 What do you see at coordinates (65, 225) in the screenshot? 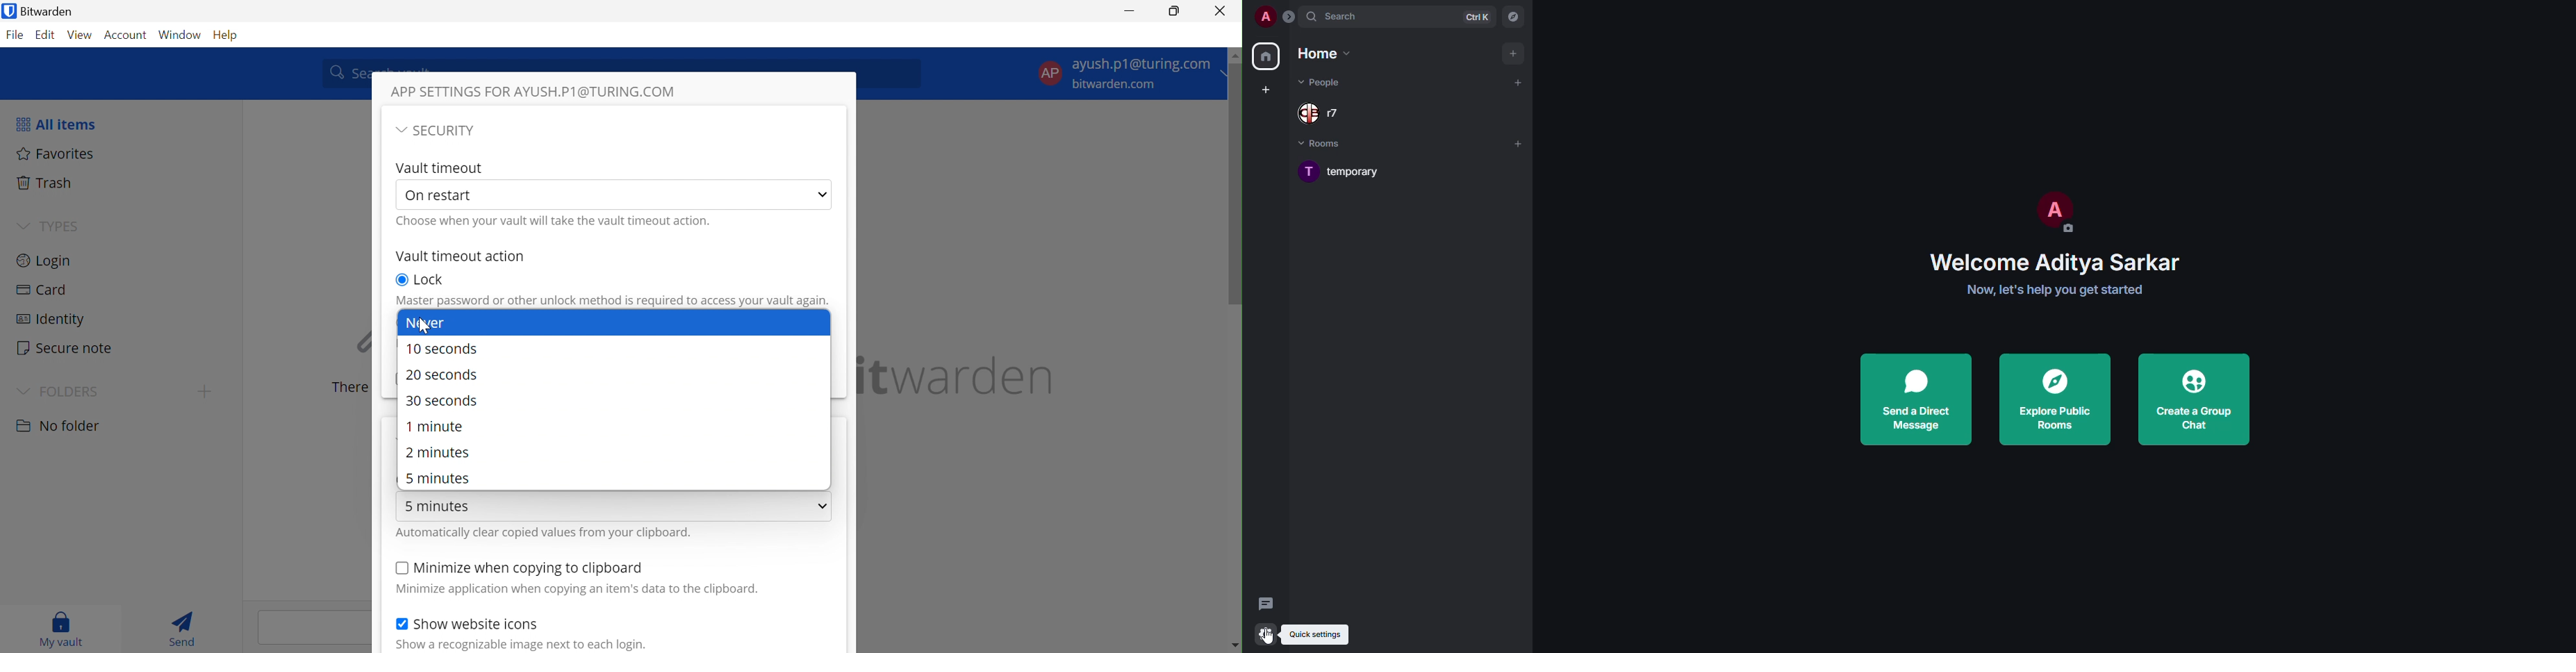
I see `TYPES` at bounding box center [65, 225].